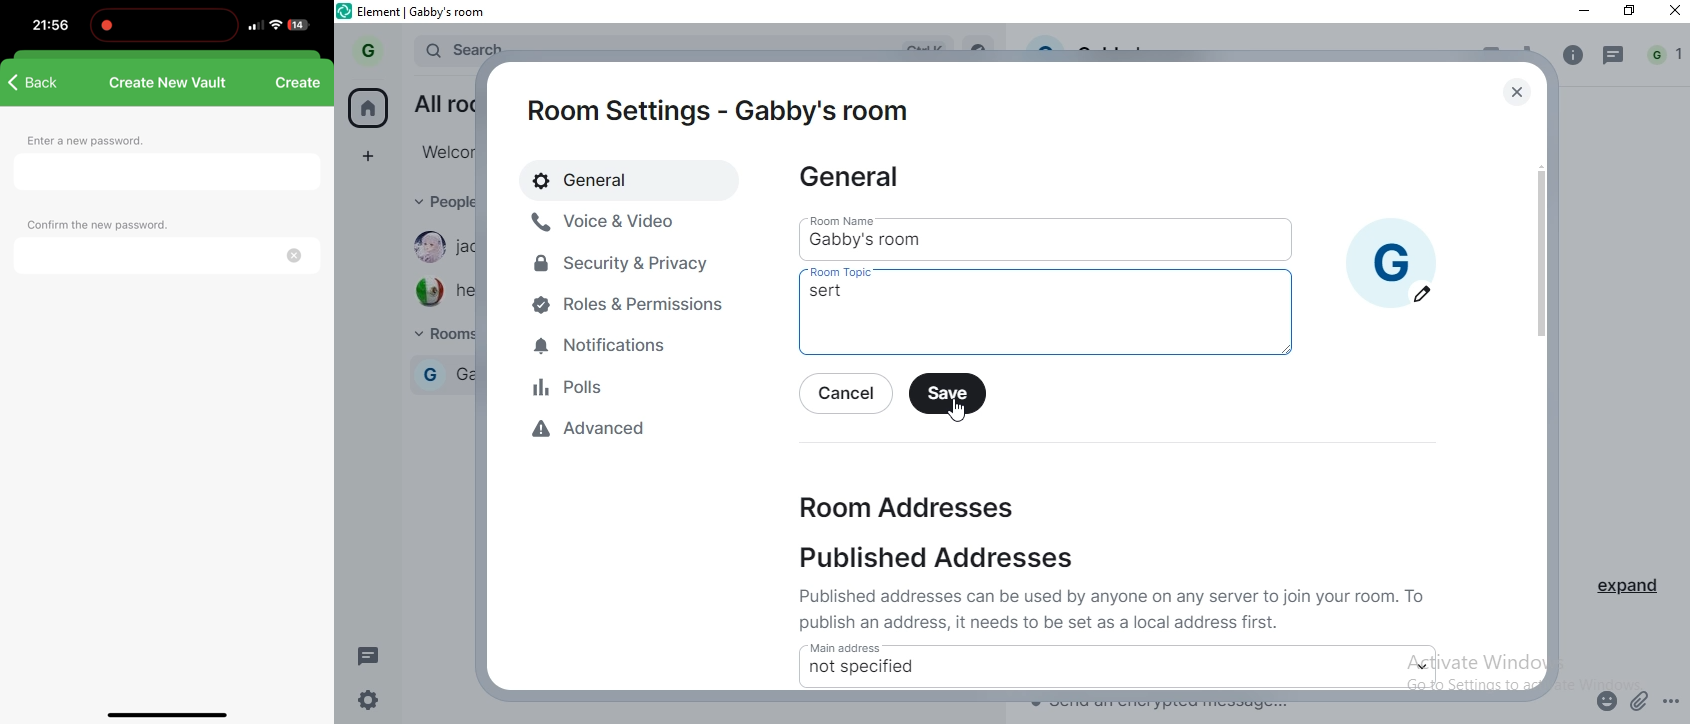 The width and height of the screenshot is (1708, 728). What do you see at coordinates (374, 156) in the screenshot?
I see `add space` at bounding box center [374, 156].